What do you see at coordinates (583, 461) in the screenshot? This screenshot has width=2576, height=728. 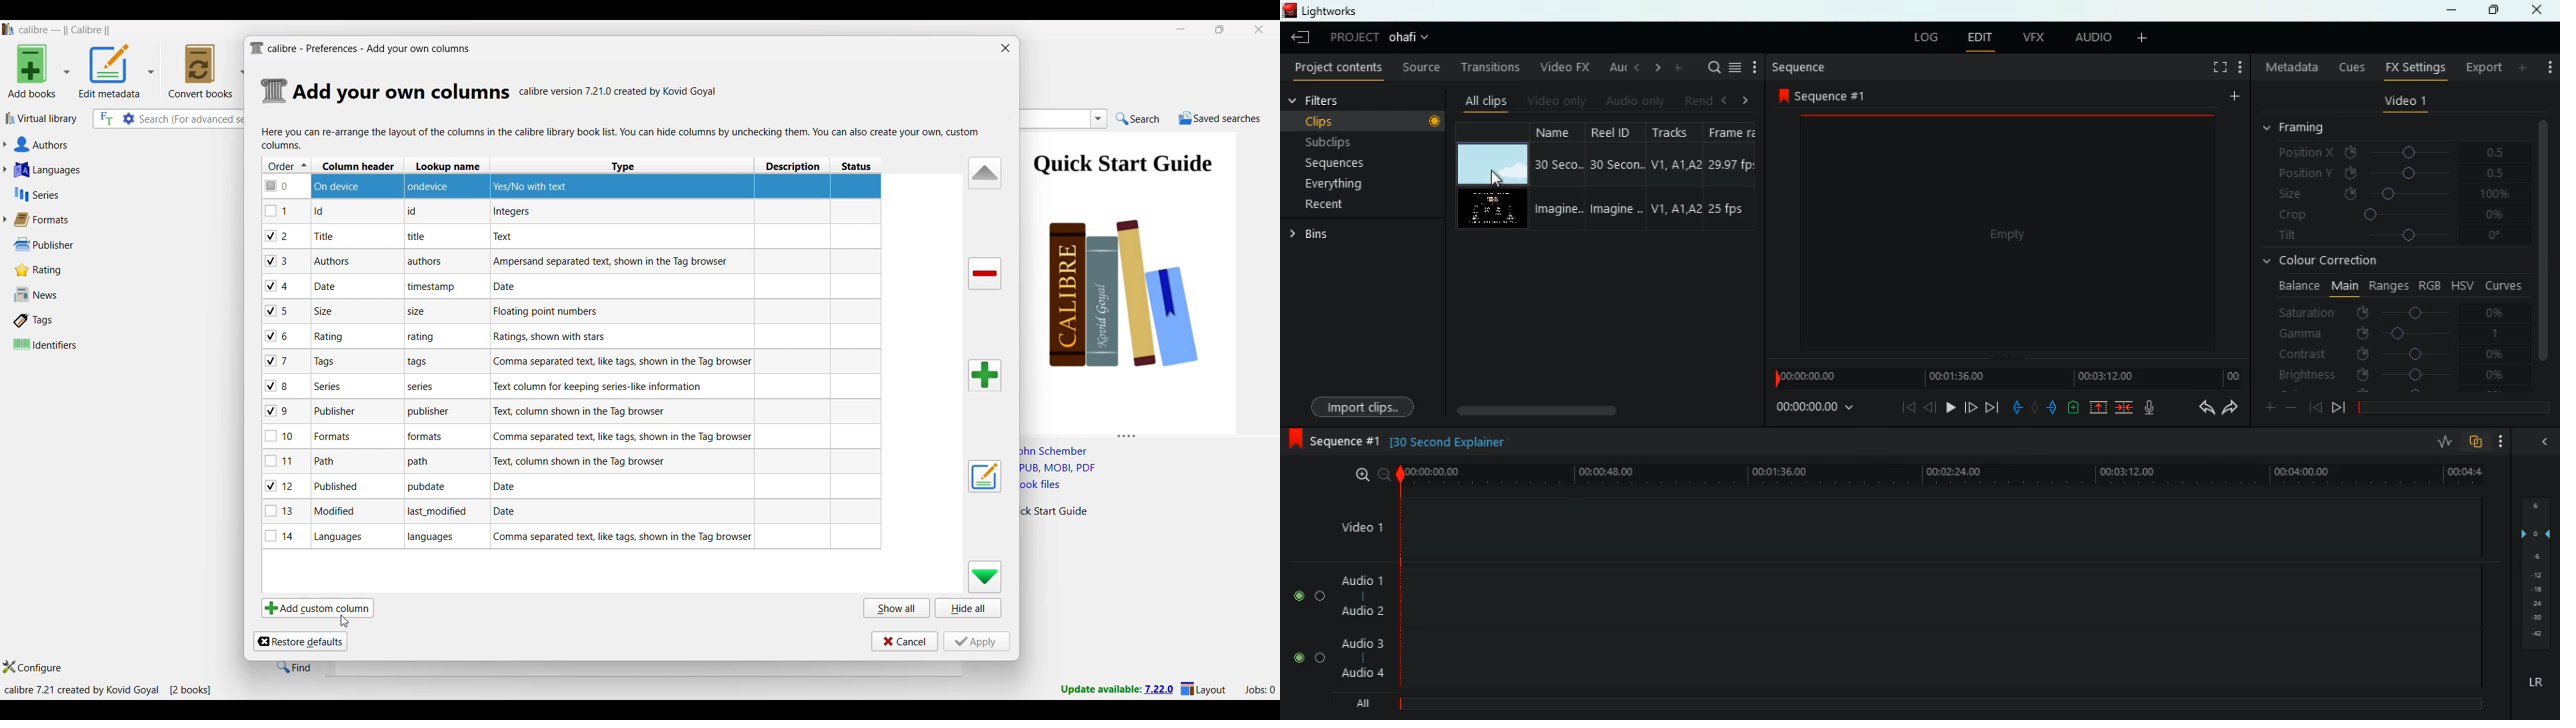 I see `Explanation` at bounding box center [583, 461].